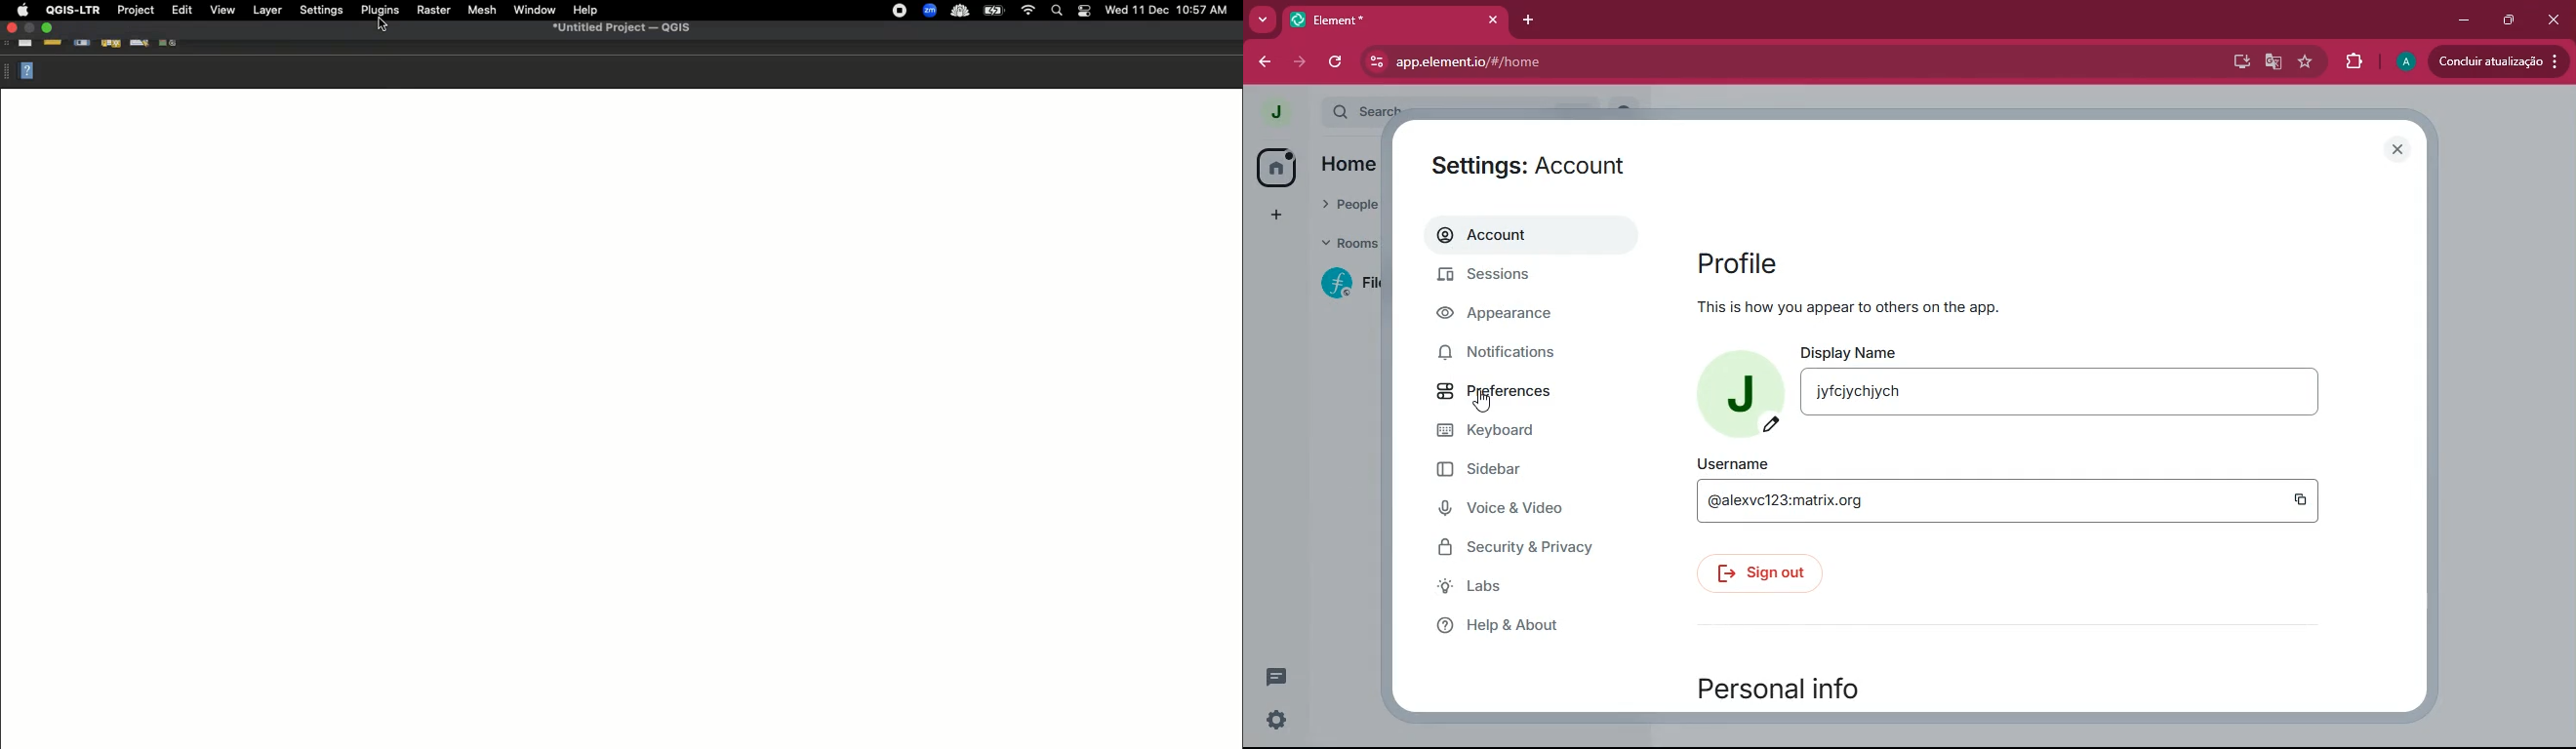 The image size is (2576, 756). Describe the element at coordinates (2405, 61) in the screenshot. I see `a` at that location.